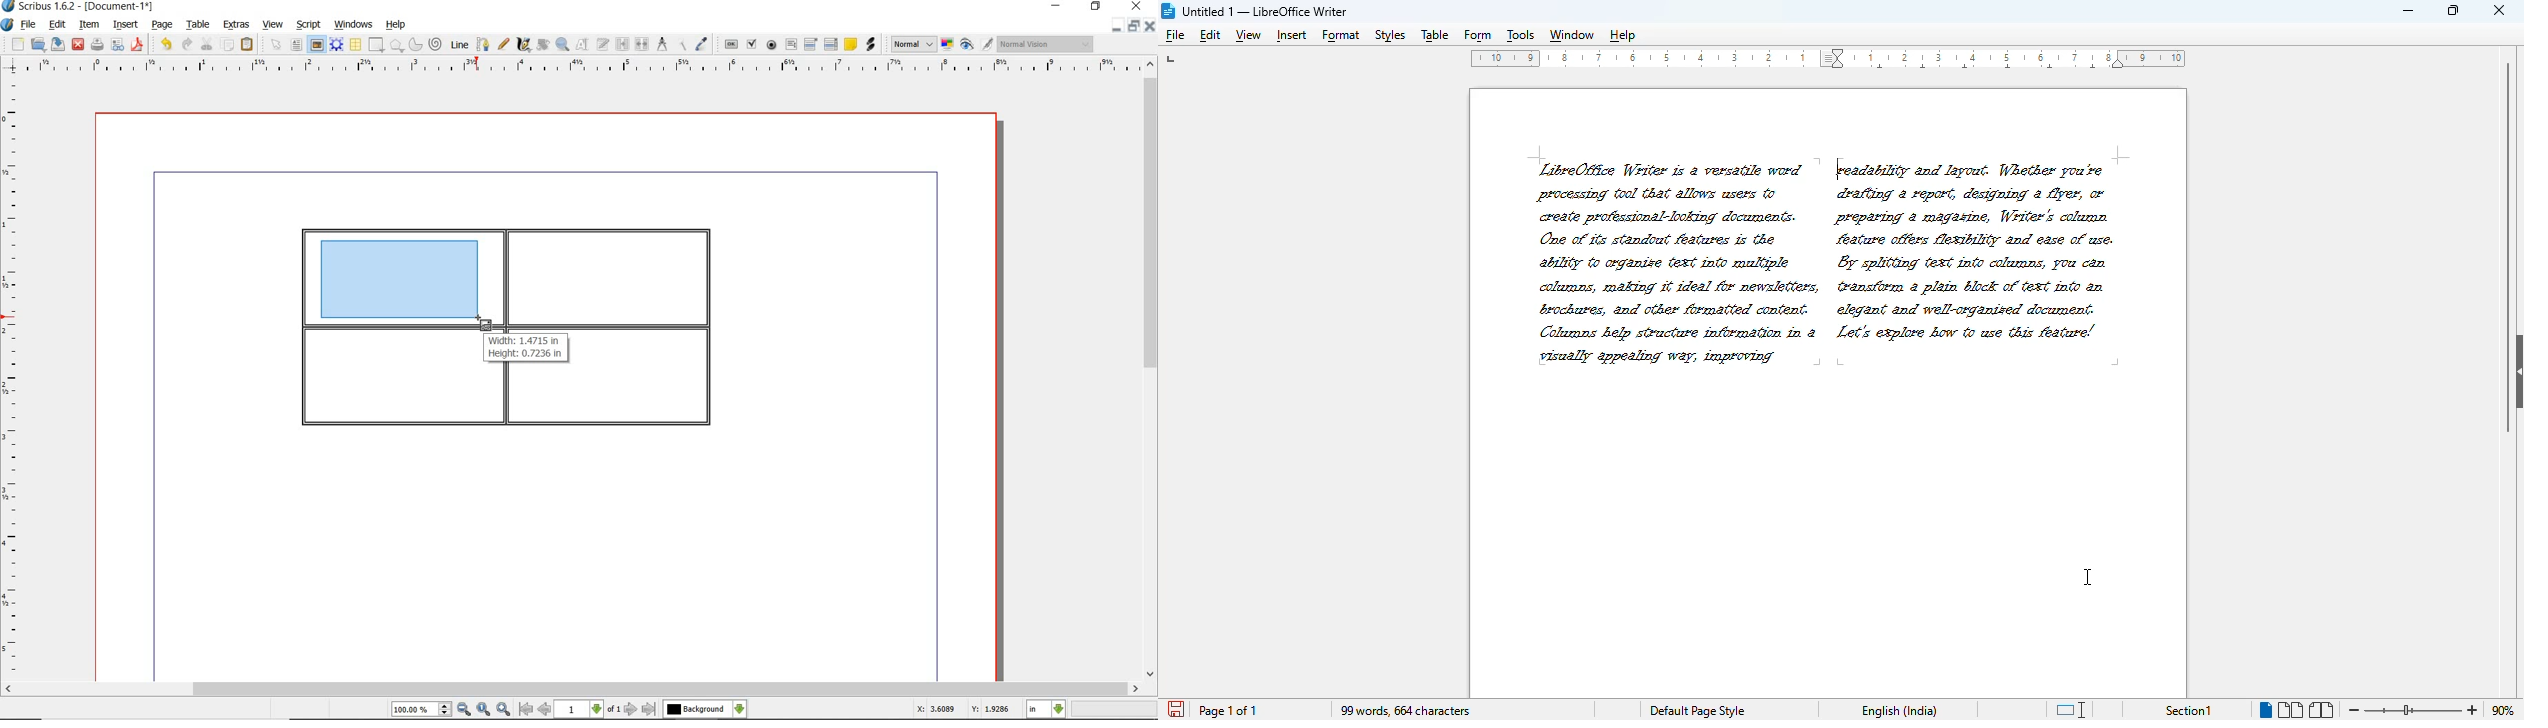  What do you see at coordinates (464, 710) in the screenshot?
I see `zoom out` at bounding box center [464, 710].